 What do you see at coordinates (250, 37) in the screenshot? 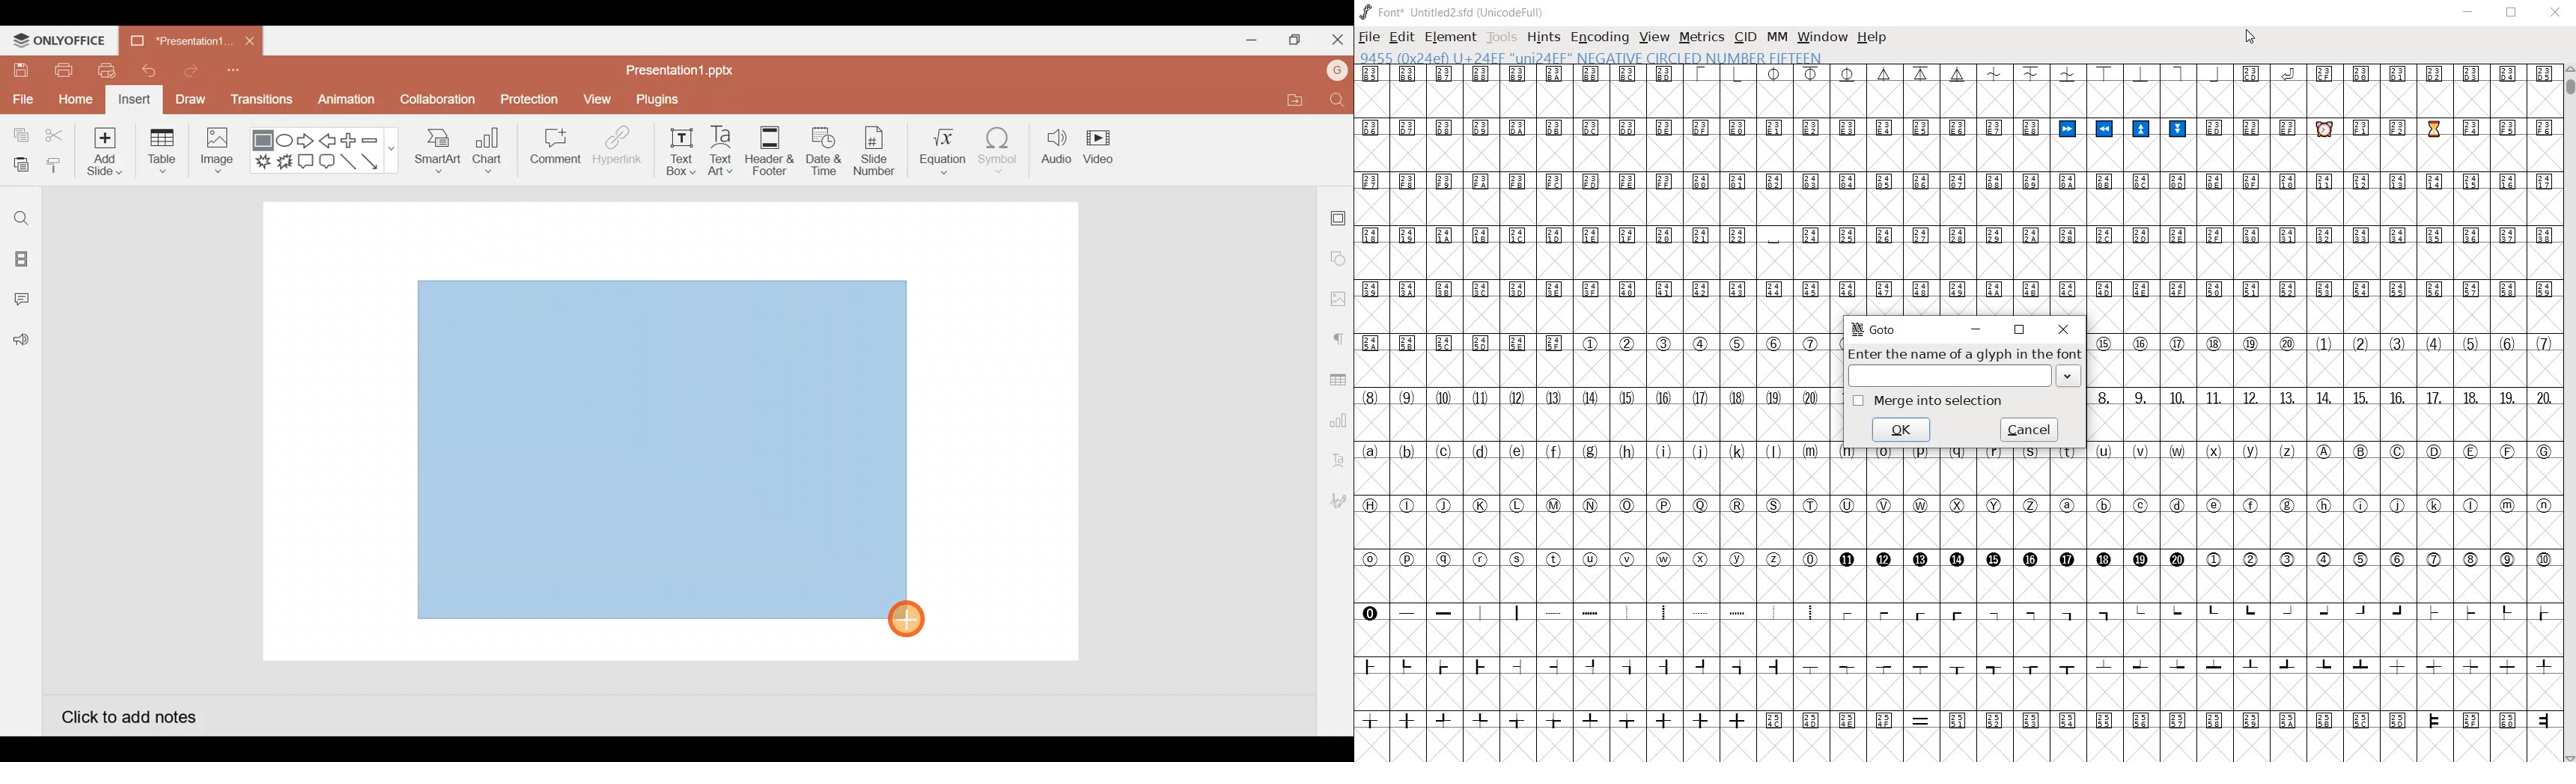
I see `Close document` at bounding box center [250, 37].